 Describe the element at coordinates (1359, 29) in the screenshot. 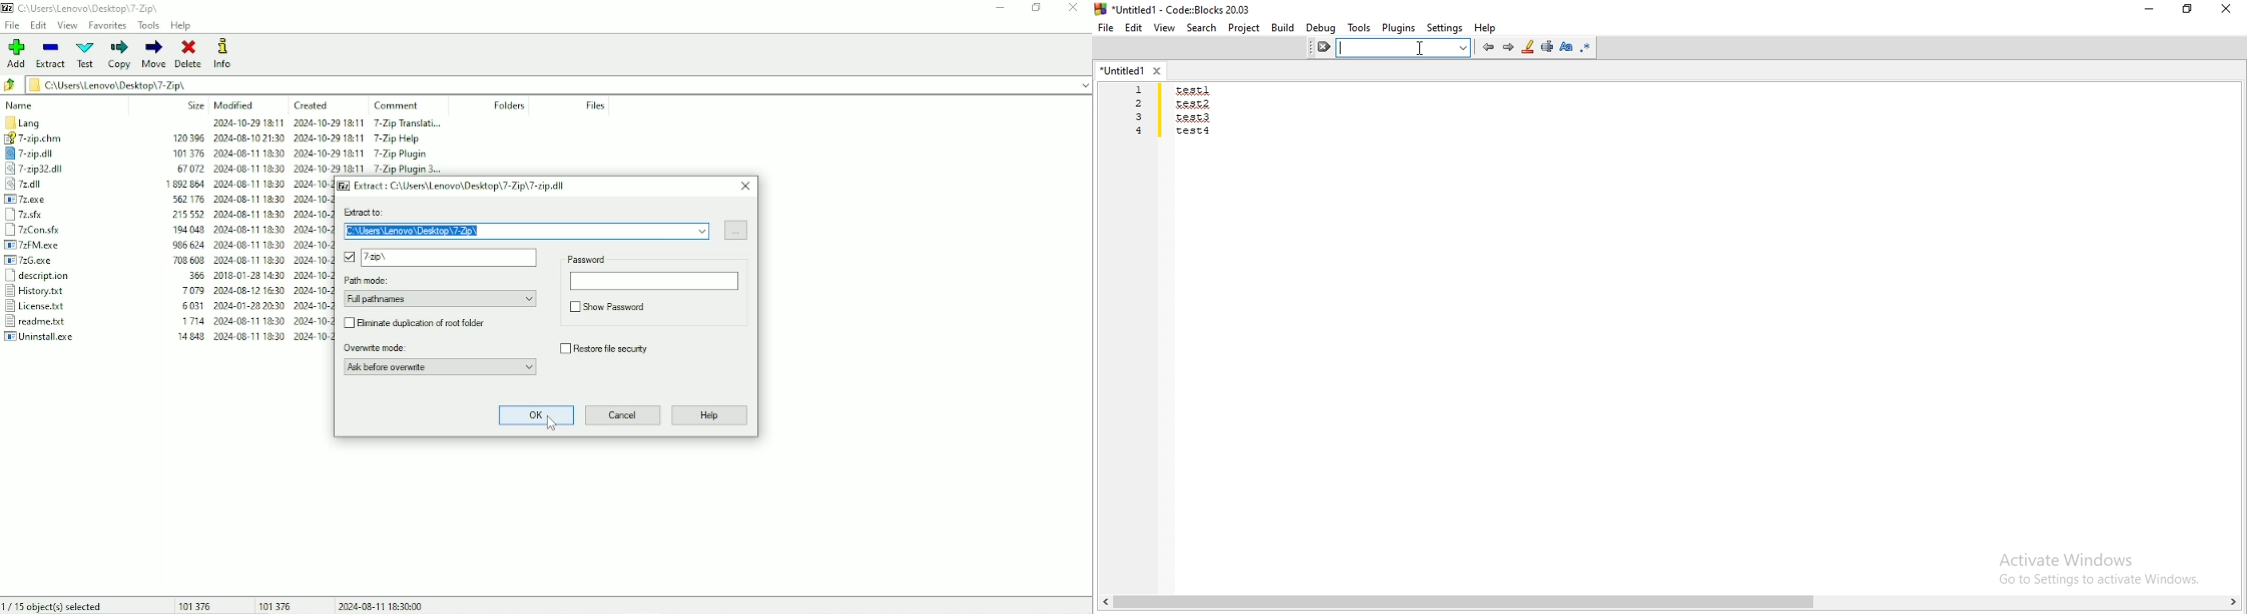

I see `Tools` at that location.